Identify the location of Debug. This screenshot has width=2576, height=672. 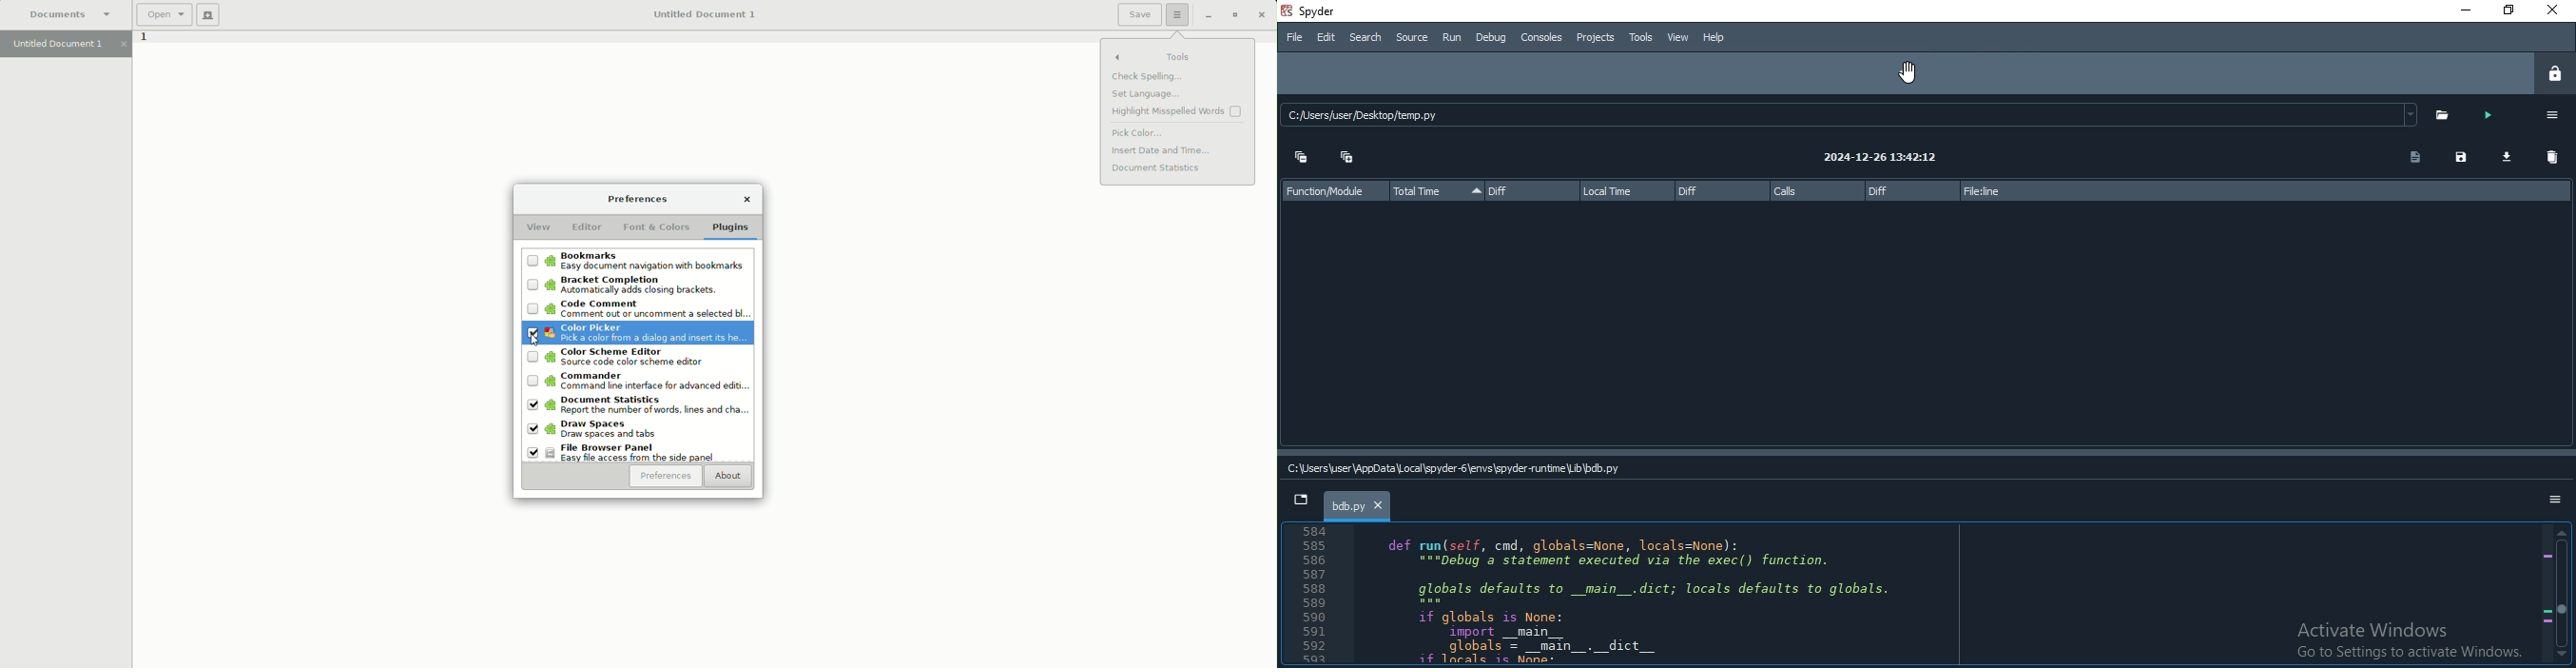
(1490, 36).